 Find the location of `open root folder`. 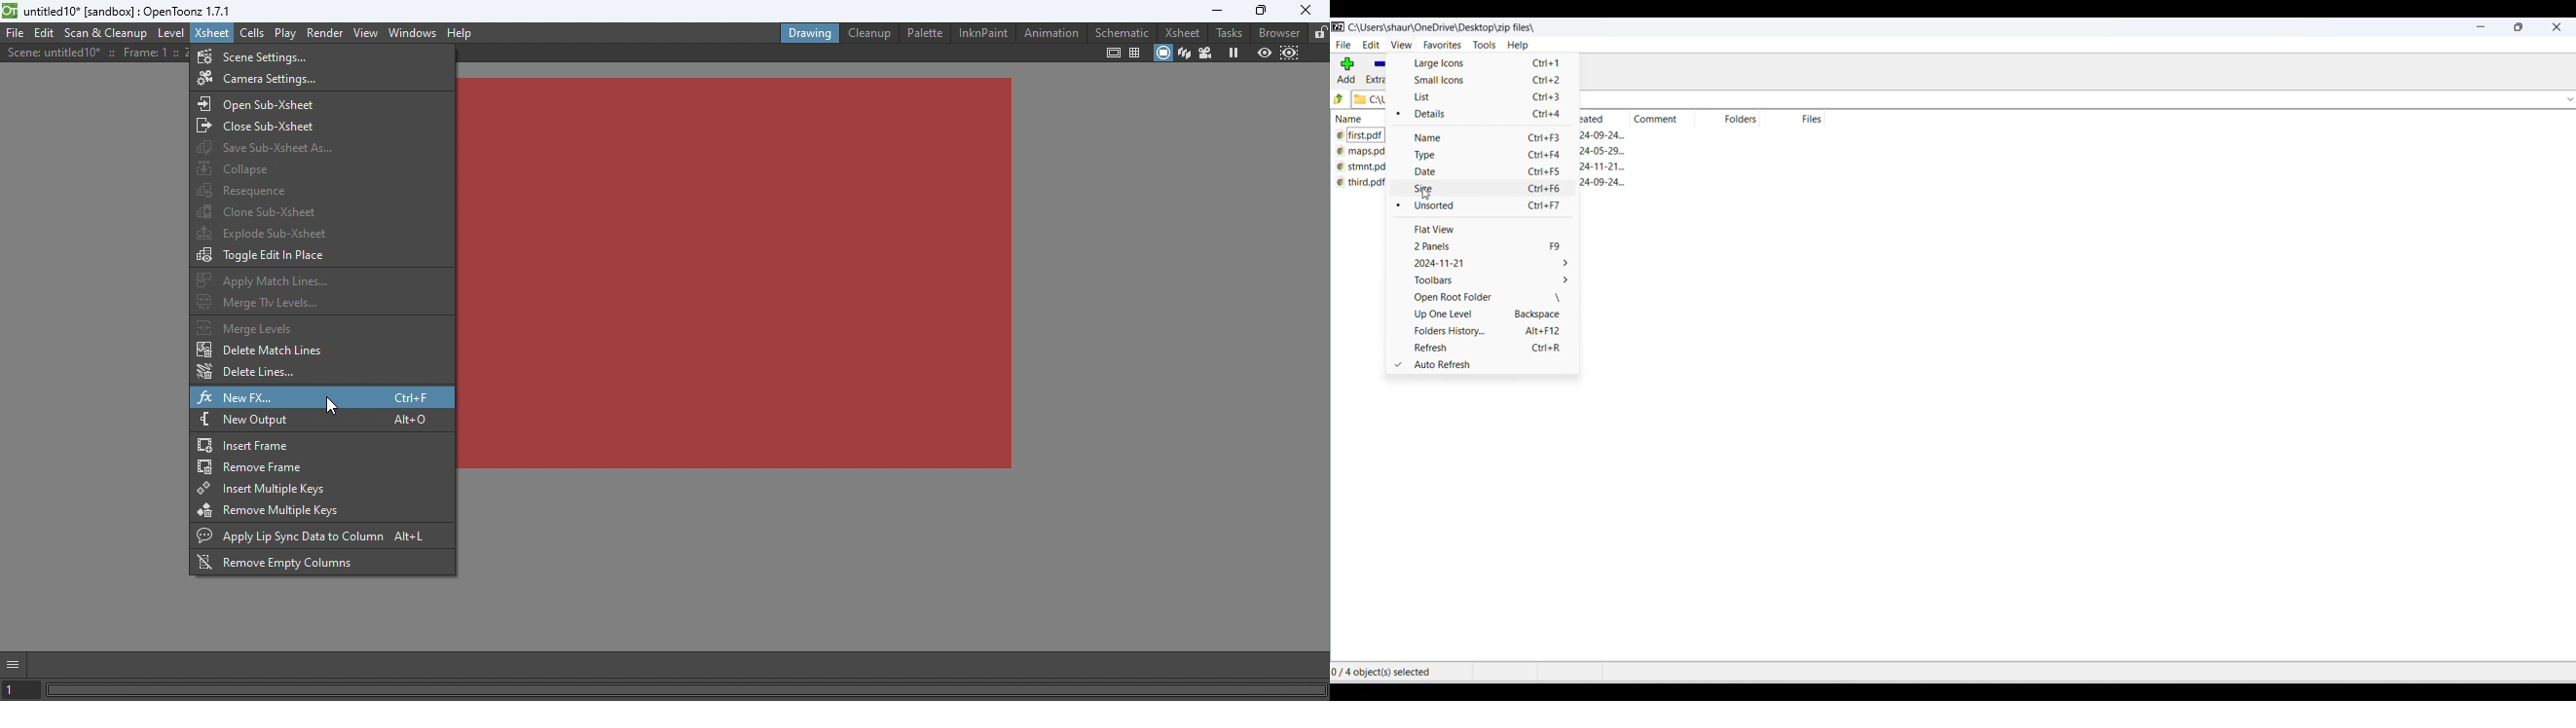

open root folder is located at coordinates (1486, 300).